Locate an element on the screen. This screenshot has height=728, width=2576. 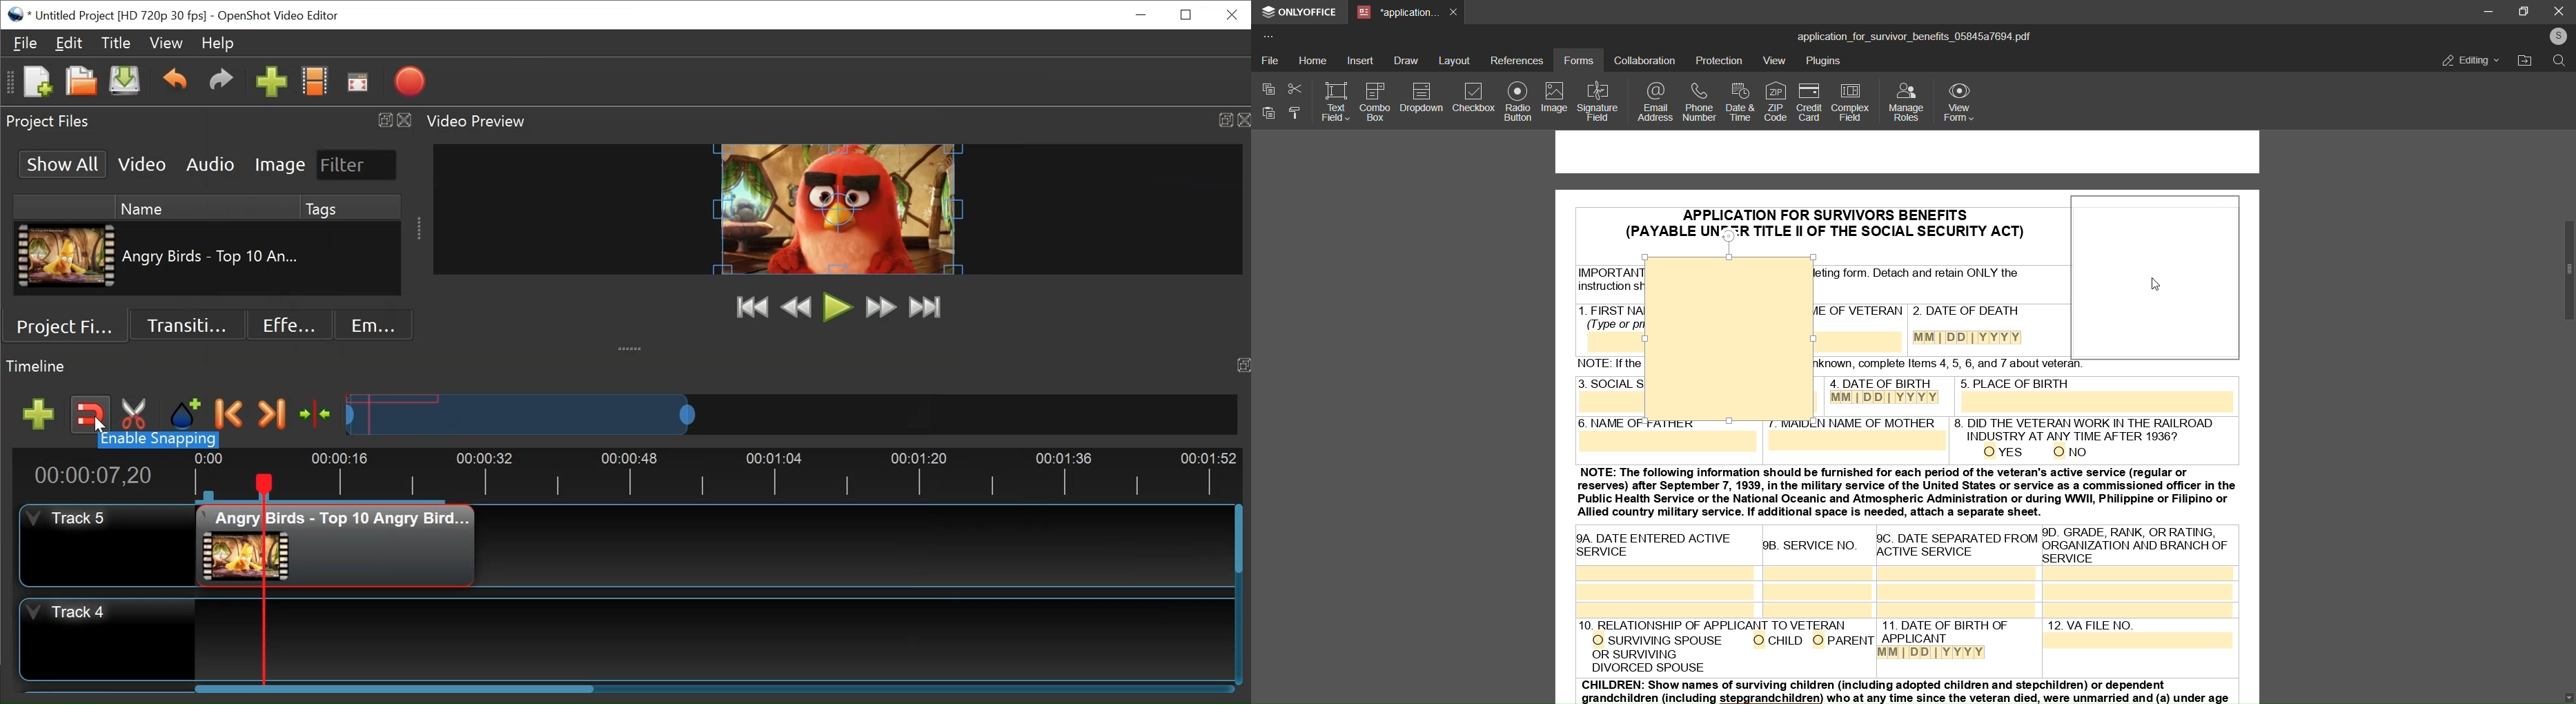
copy is located at coordinates (1266, 88).